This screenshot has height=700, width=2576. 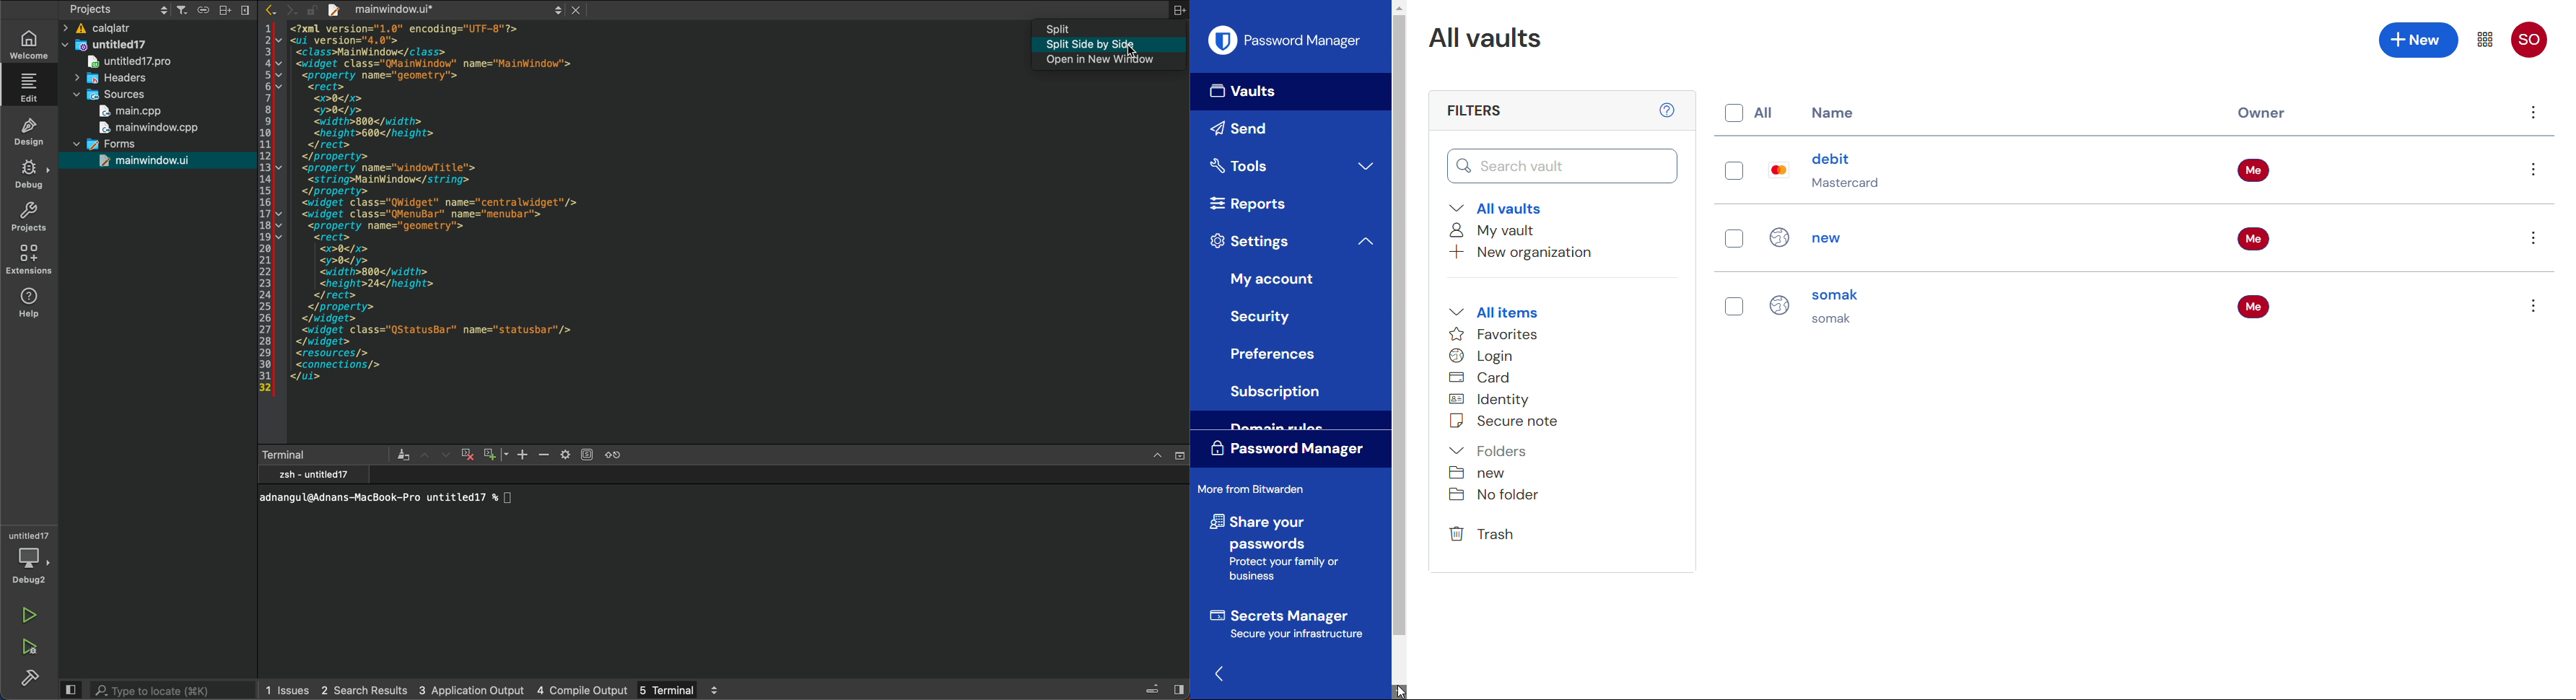 I want to click on sources, so click(x=104, y=96).